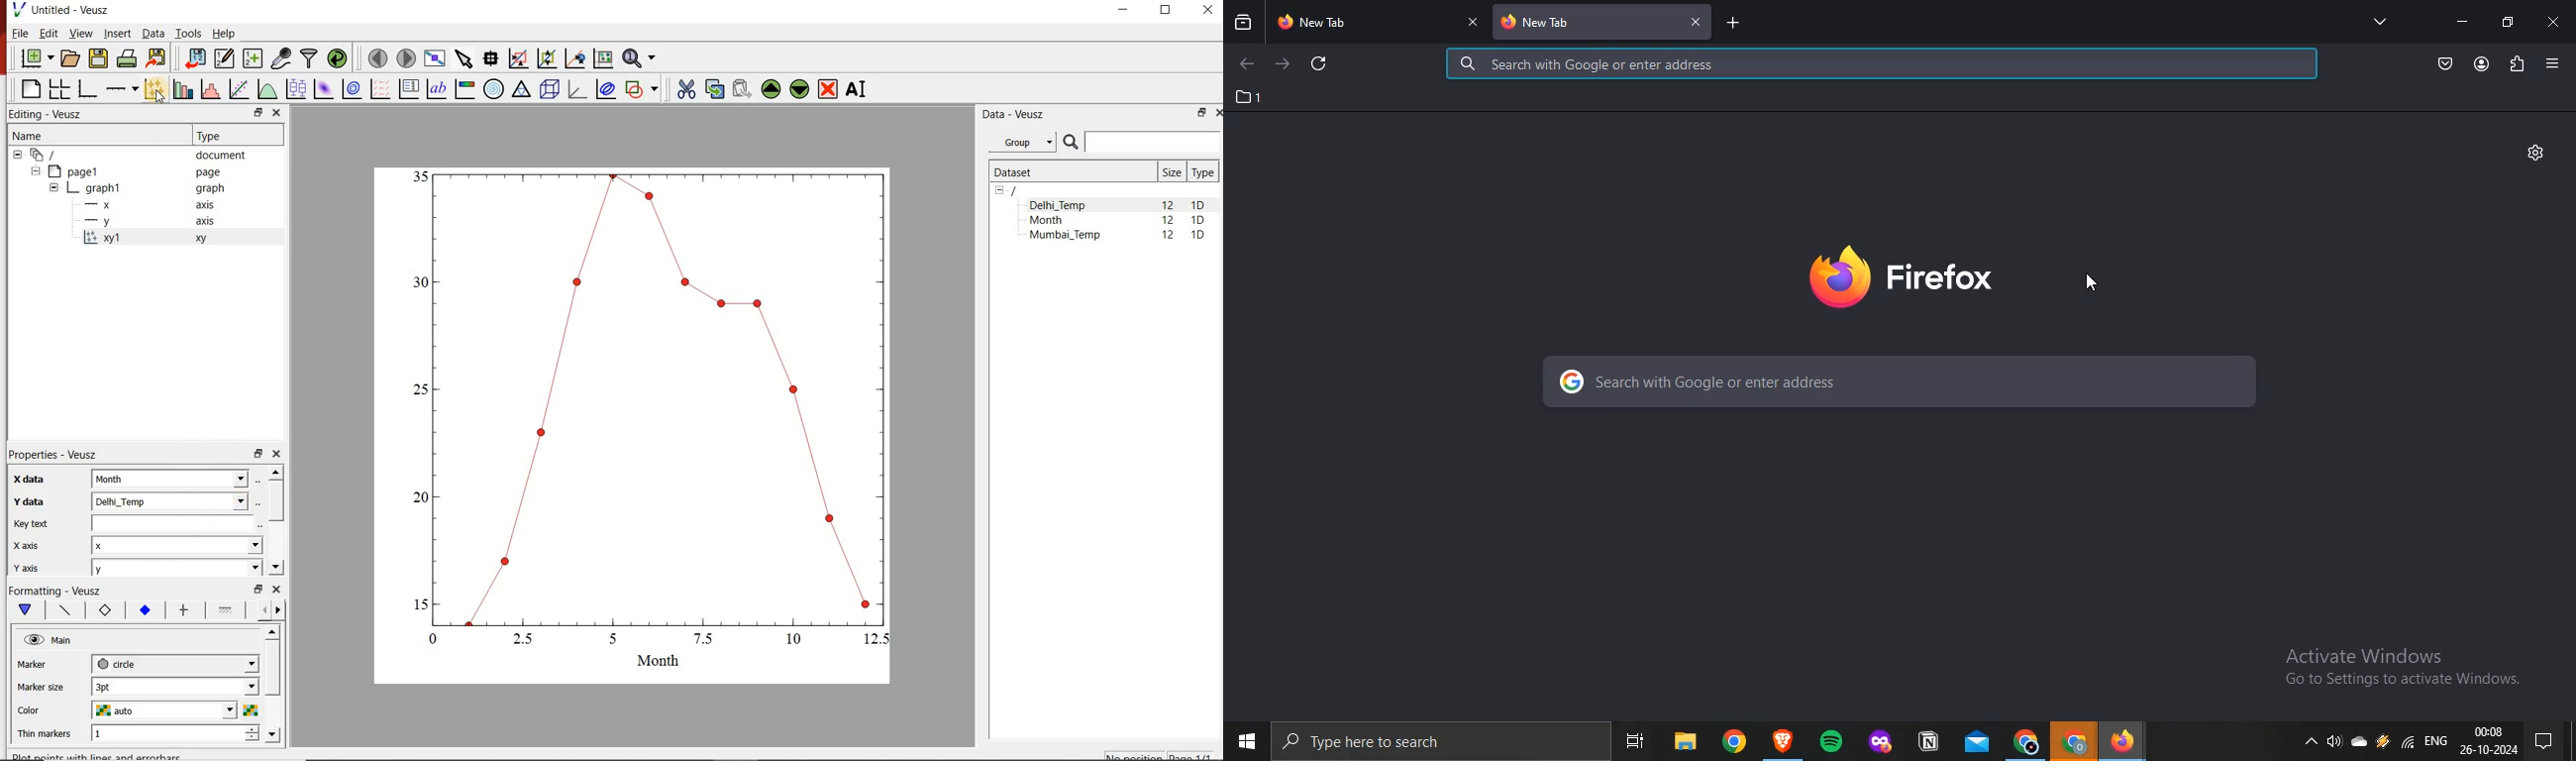 This screenshot has width=2576, height=784. What do you see at coordinates (23, 610) in the screenshot?
I see `Main formatting` at bounding box center [23, 610].